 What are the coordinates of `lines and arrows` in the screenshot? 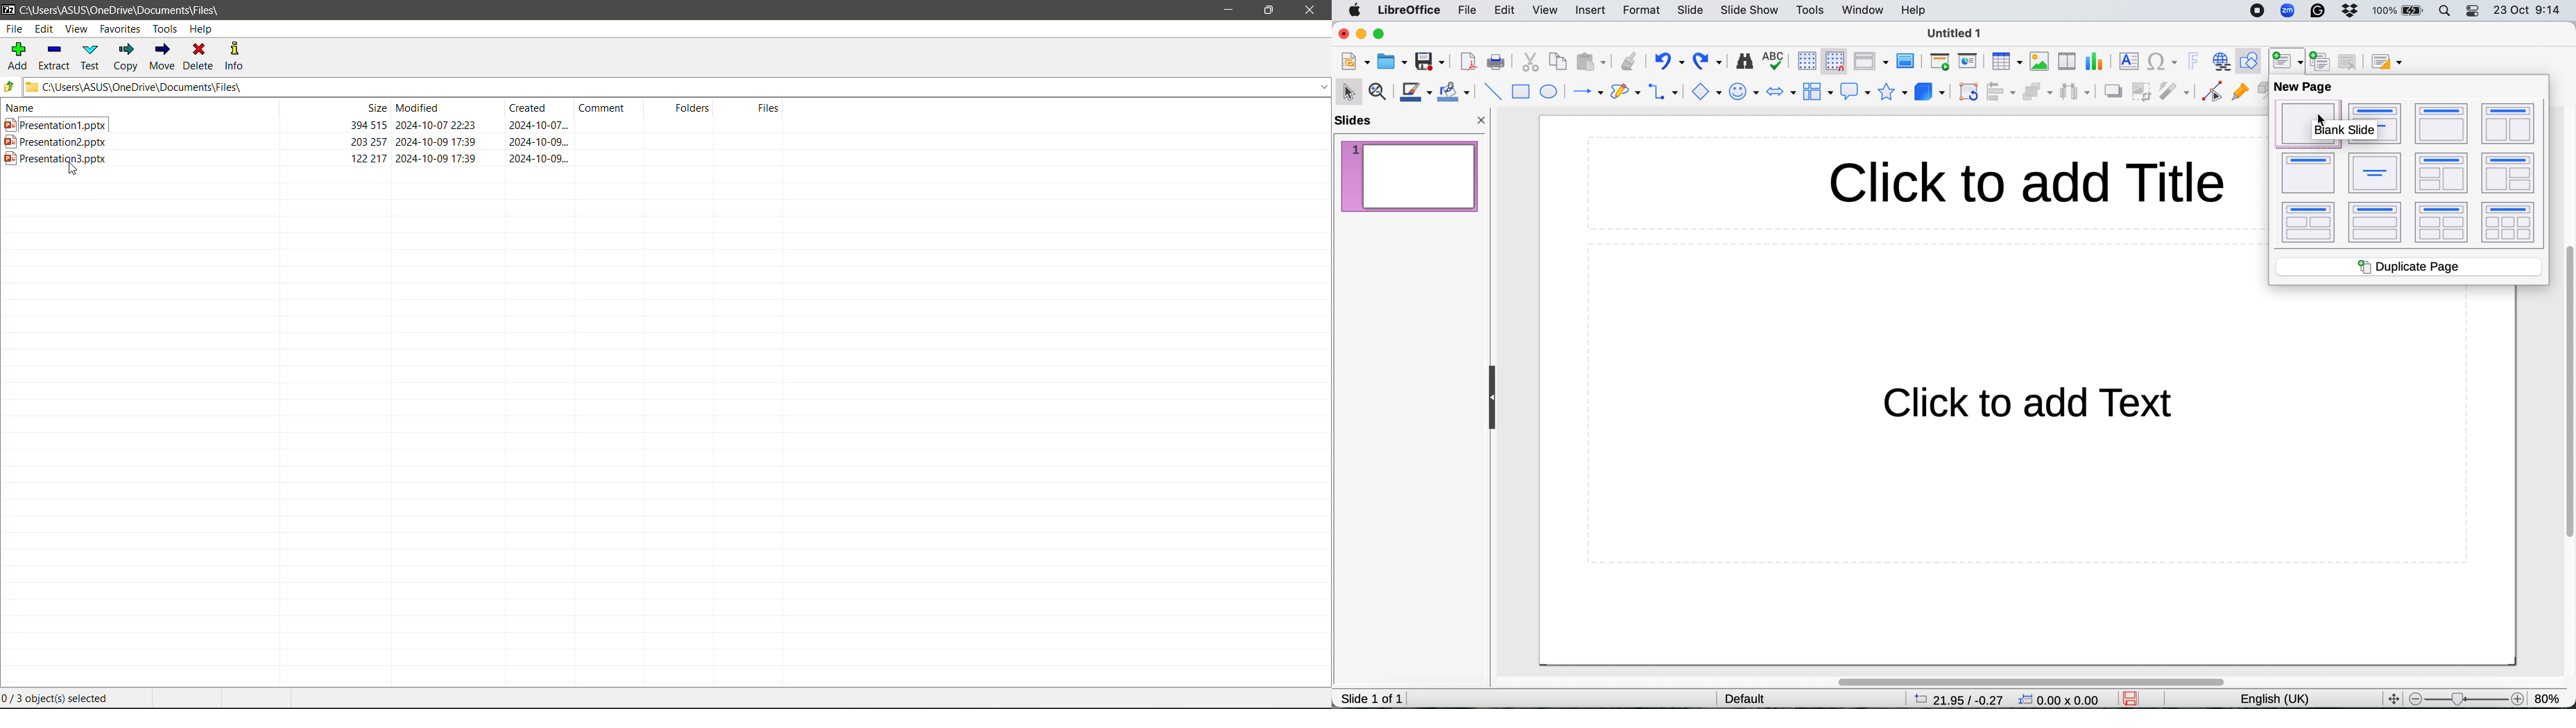 It's located at (1585, 93).